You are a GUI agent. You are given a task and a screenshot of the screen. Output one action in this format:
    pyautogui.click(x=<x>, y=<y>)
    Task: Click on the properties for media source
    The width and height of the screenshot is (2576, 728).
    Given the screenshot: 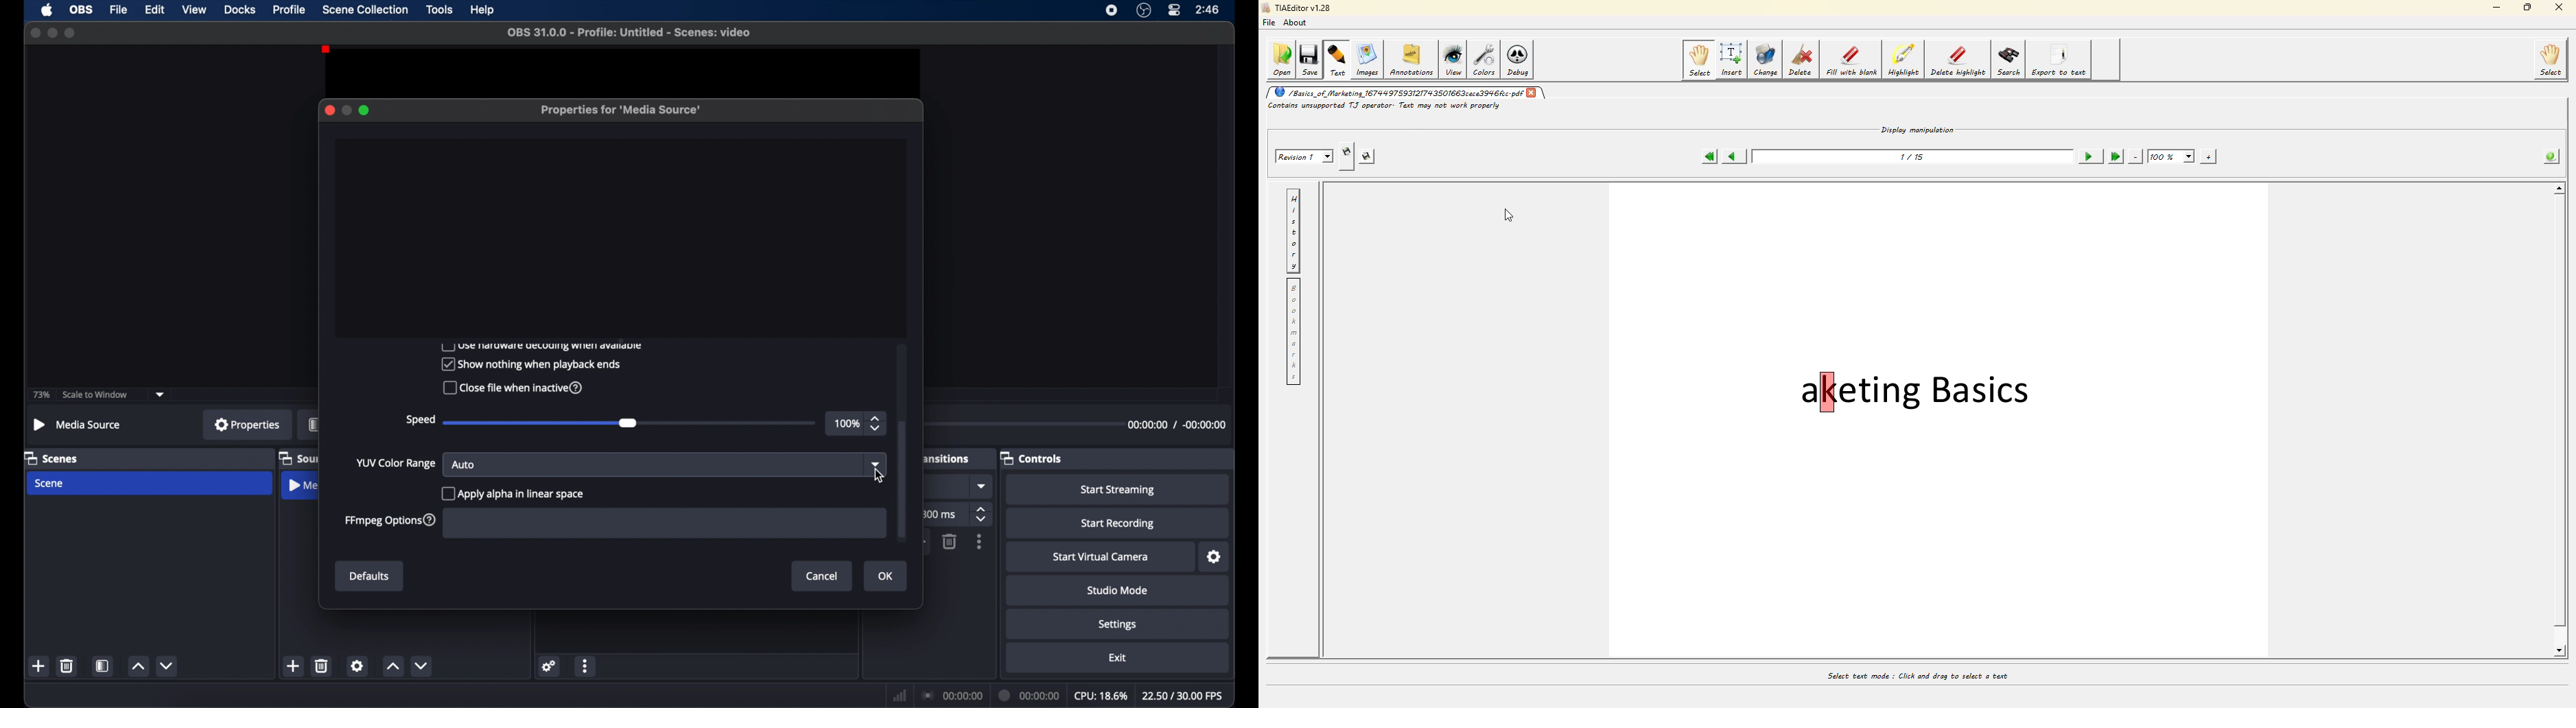 What is the action you would take?
    pyautogui.click(x=622, y=111)
    